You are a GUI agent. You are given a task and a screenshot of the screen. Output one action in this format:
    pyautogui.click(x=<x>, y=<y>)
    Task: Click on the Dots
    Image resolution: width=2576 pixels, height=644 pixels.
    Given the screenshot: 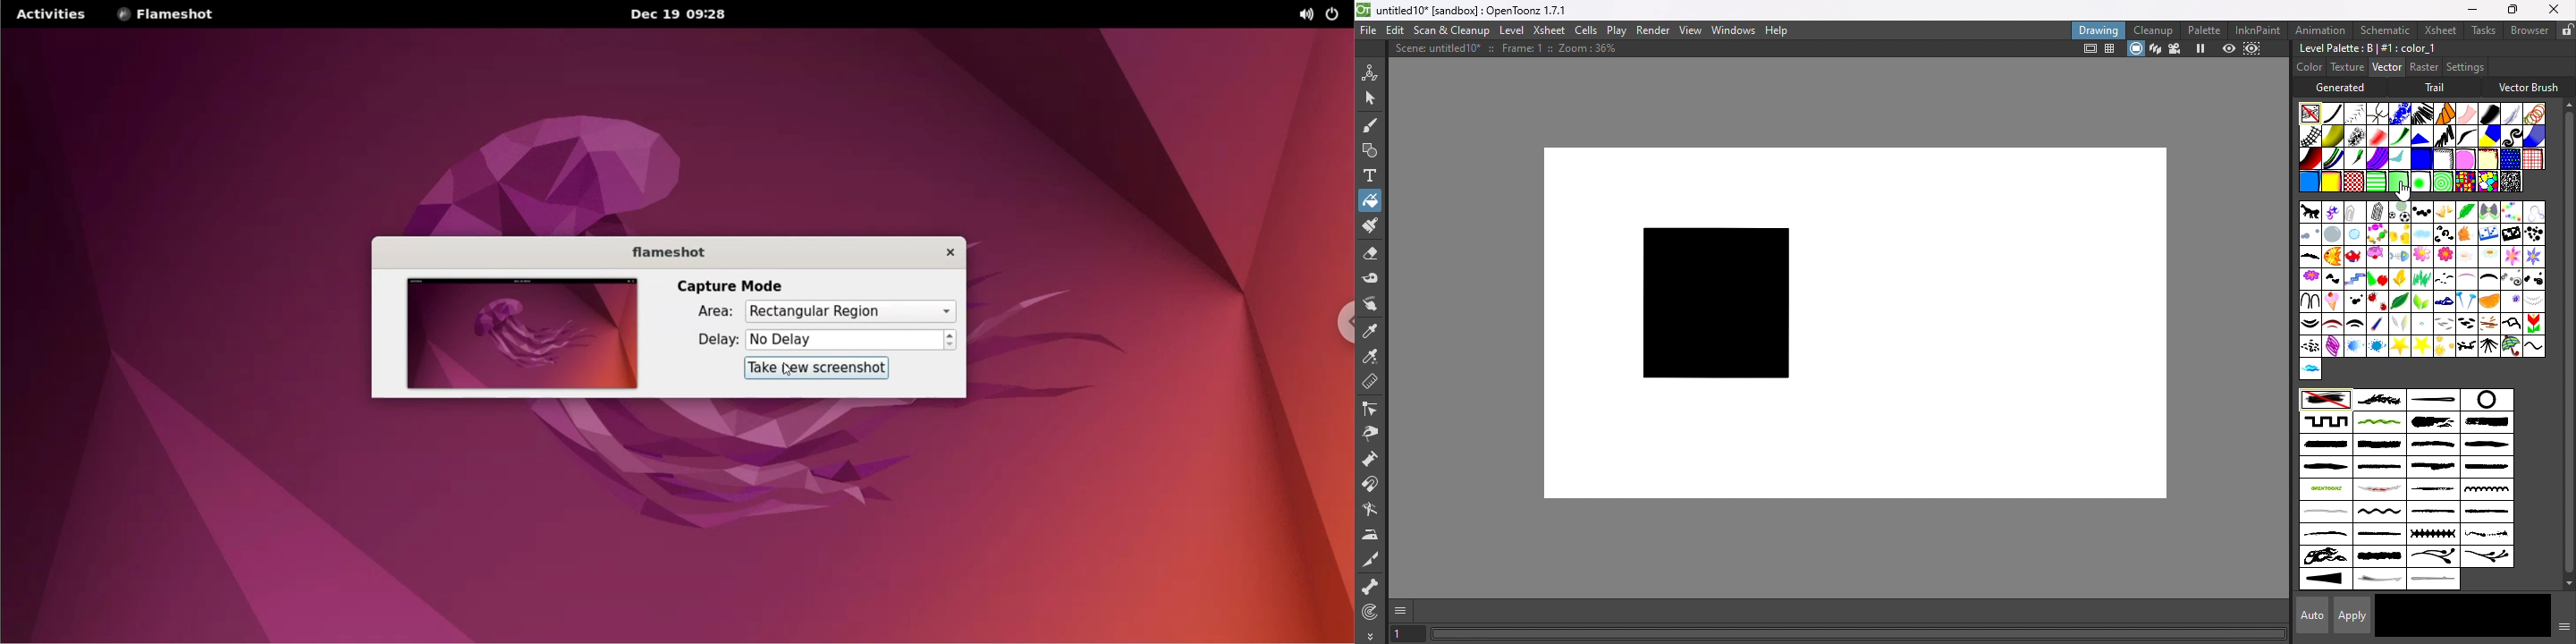 What is the action you would take?
    pyautogui.click(x=2533, y=234)
    